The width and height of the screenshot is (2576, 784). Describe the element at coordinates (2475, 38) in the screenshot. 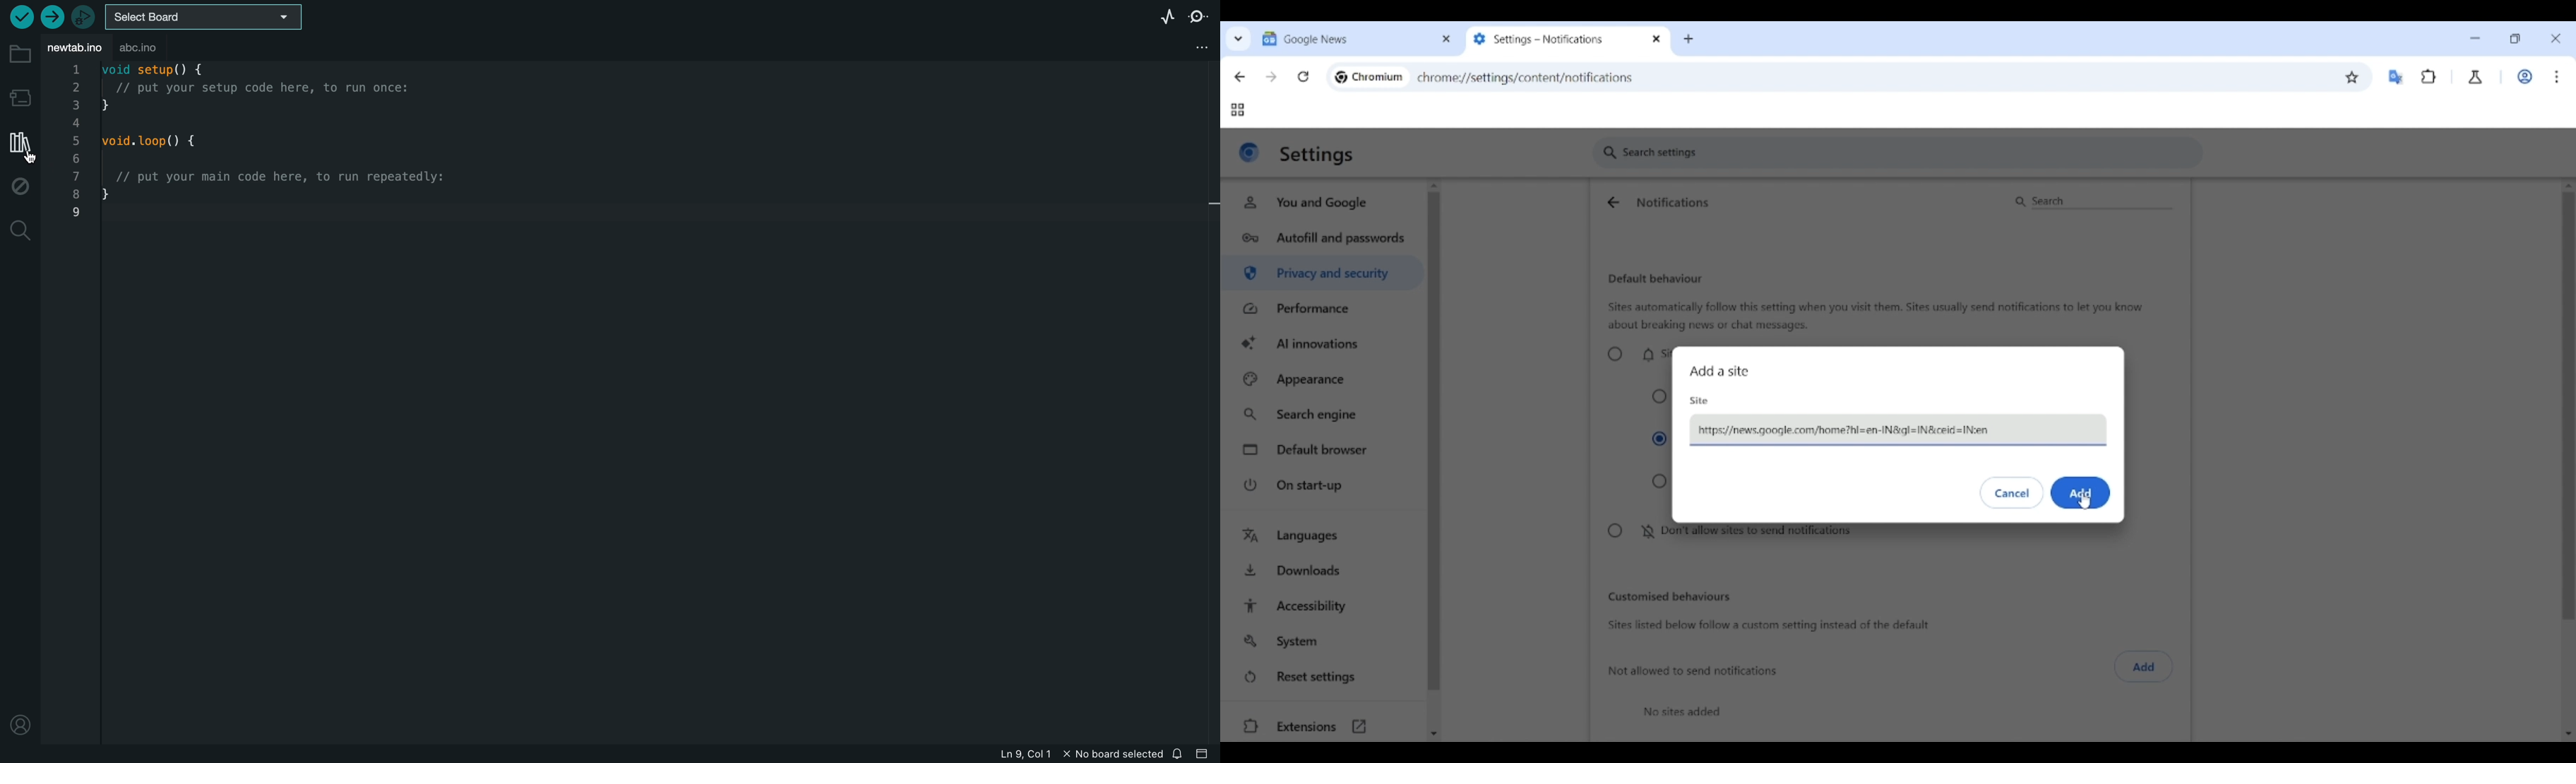

I see `Minimize` at that location.